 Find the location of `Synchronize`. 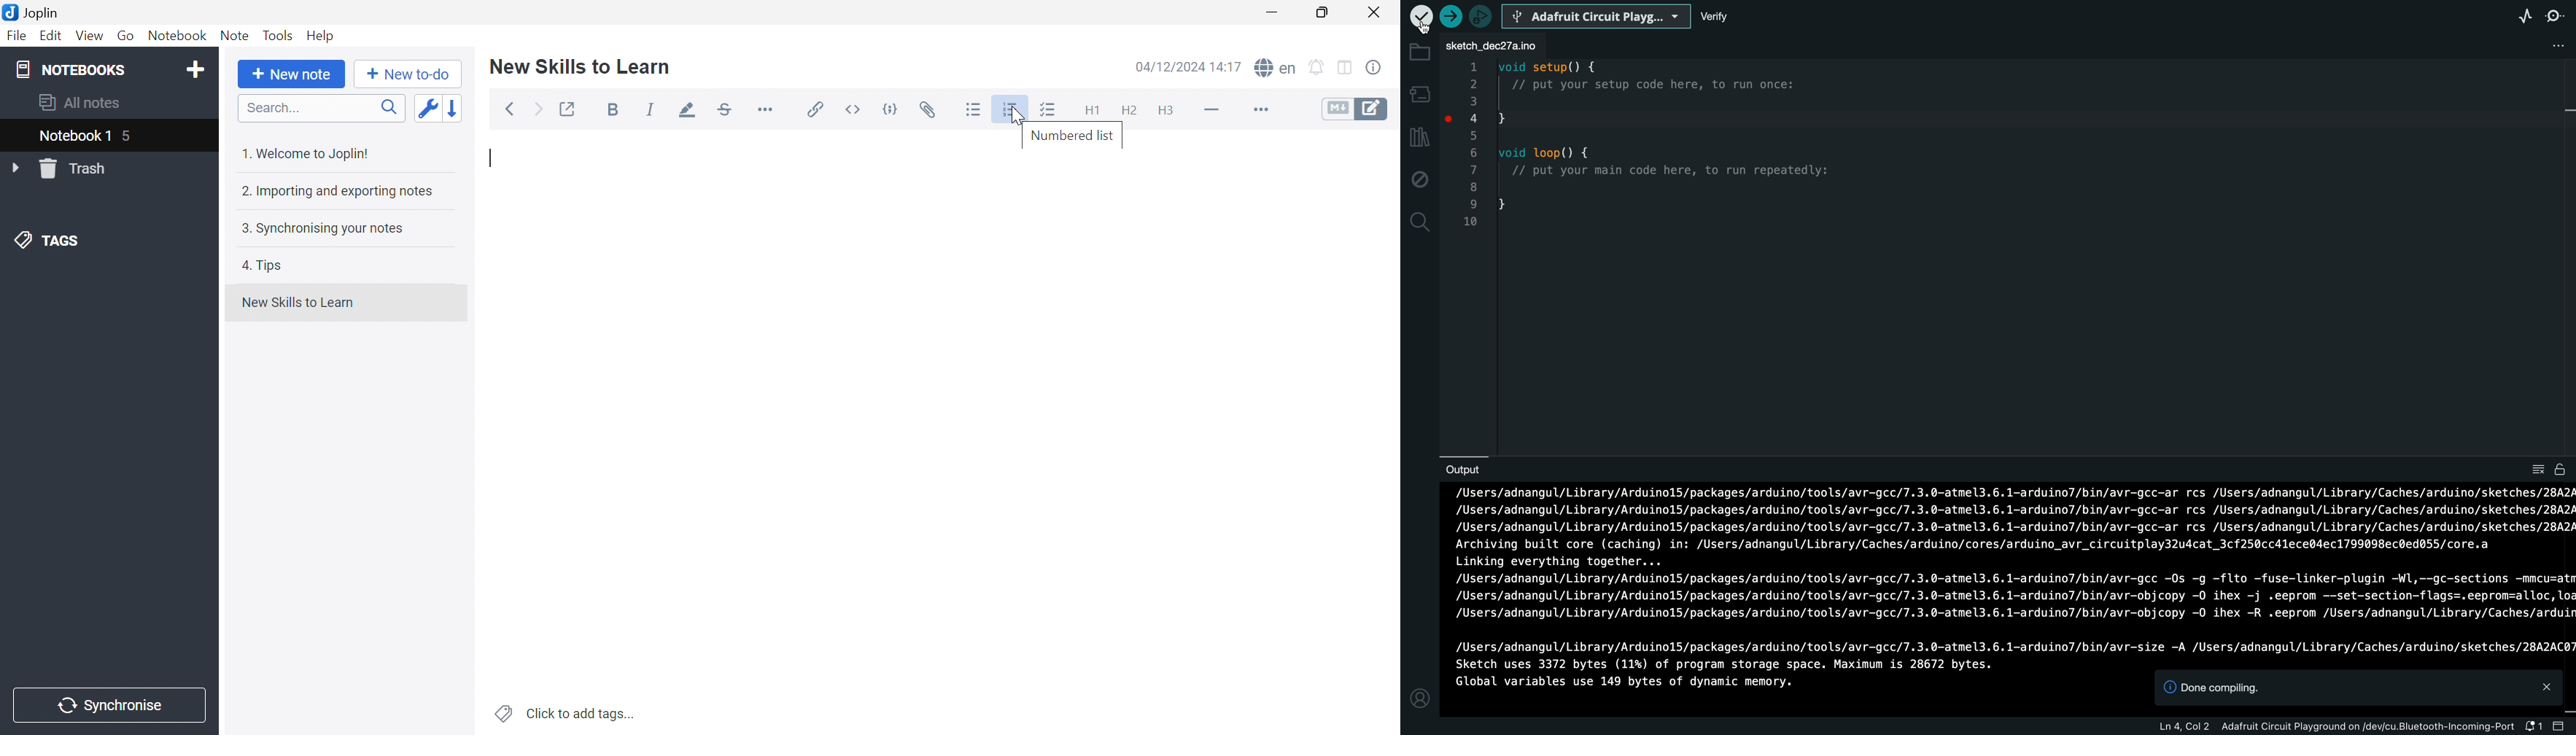

Synchronize is located at coordinates (112, 706).